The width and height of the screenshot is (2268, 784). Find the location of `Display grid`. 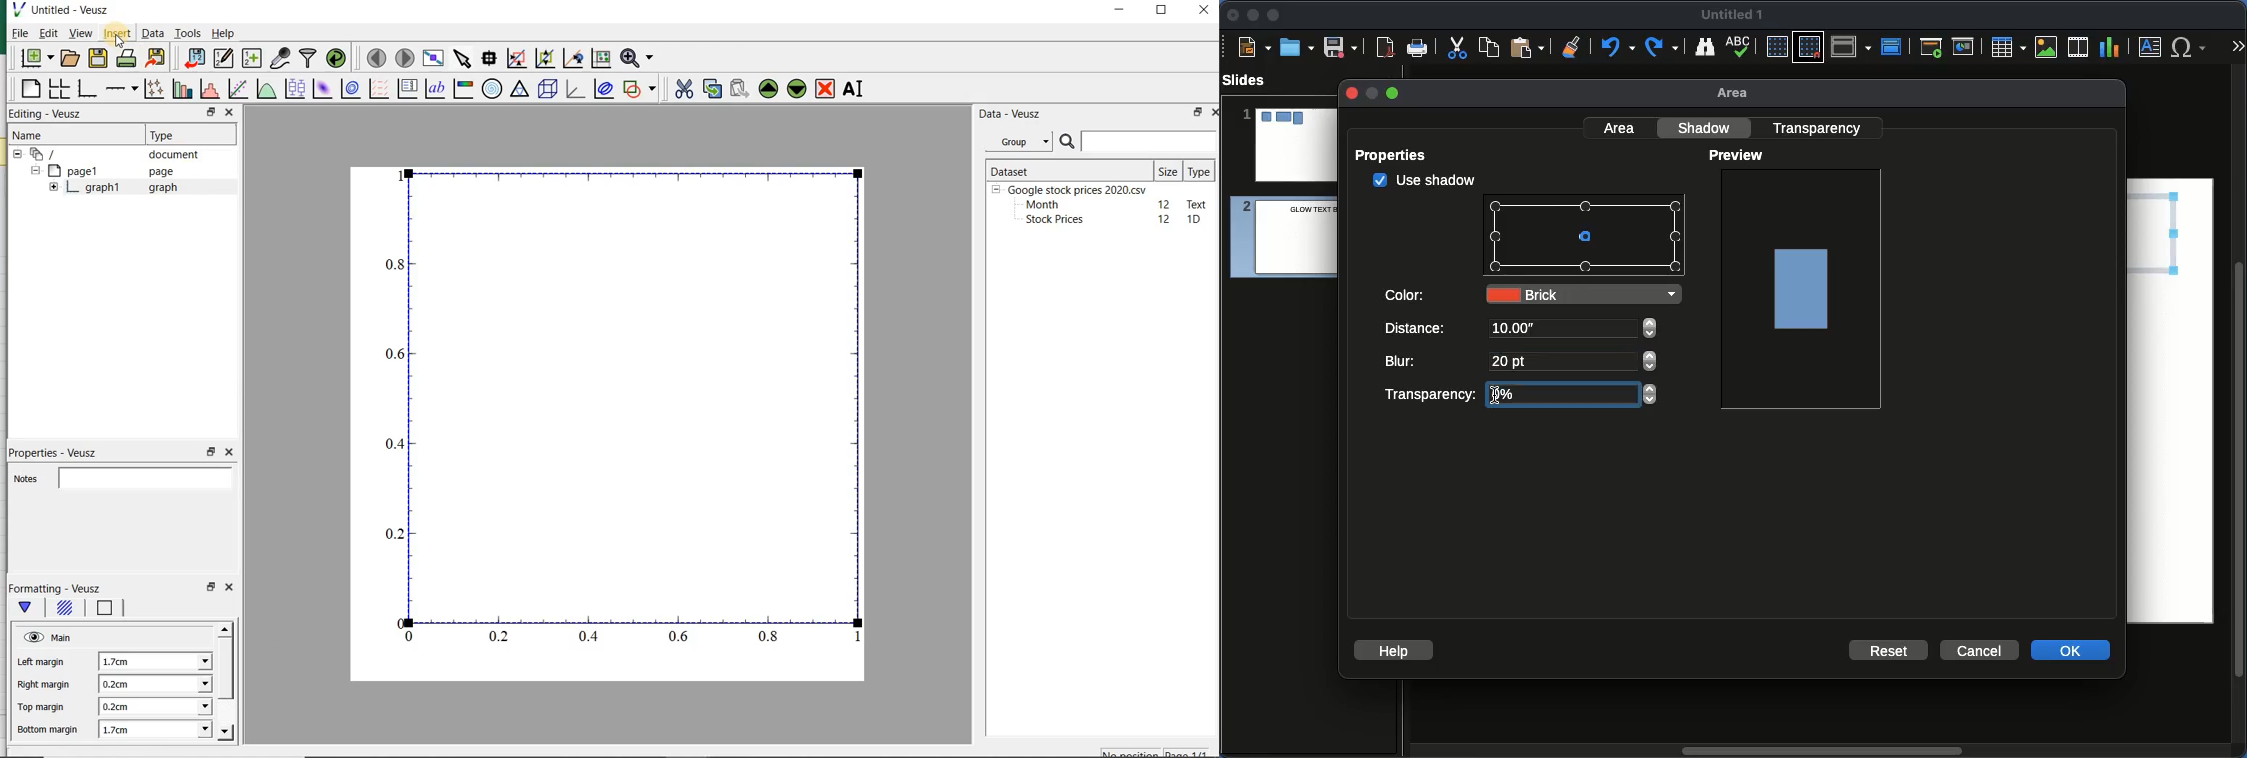

Display grid is located at coordinates (1776, 48).